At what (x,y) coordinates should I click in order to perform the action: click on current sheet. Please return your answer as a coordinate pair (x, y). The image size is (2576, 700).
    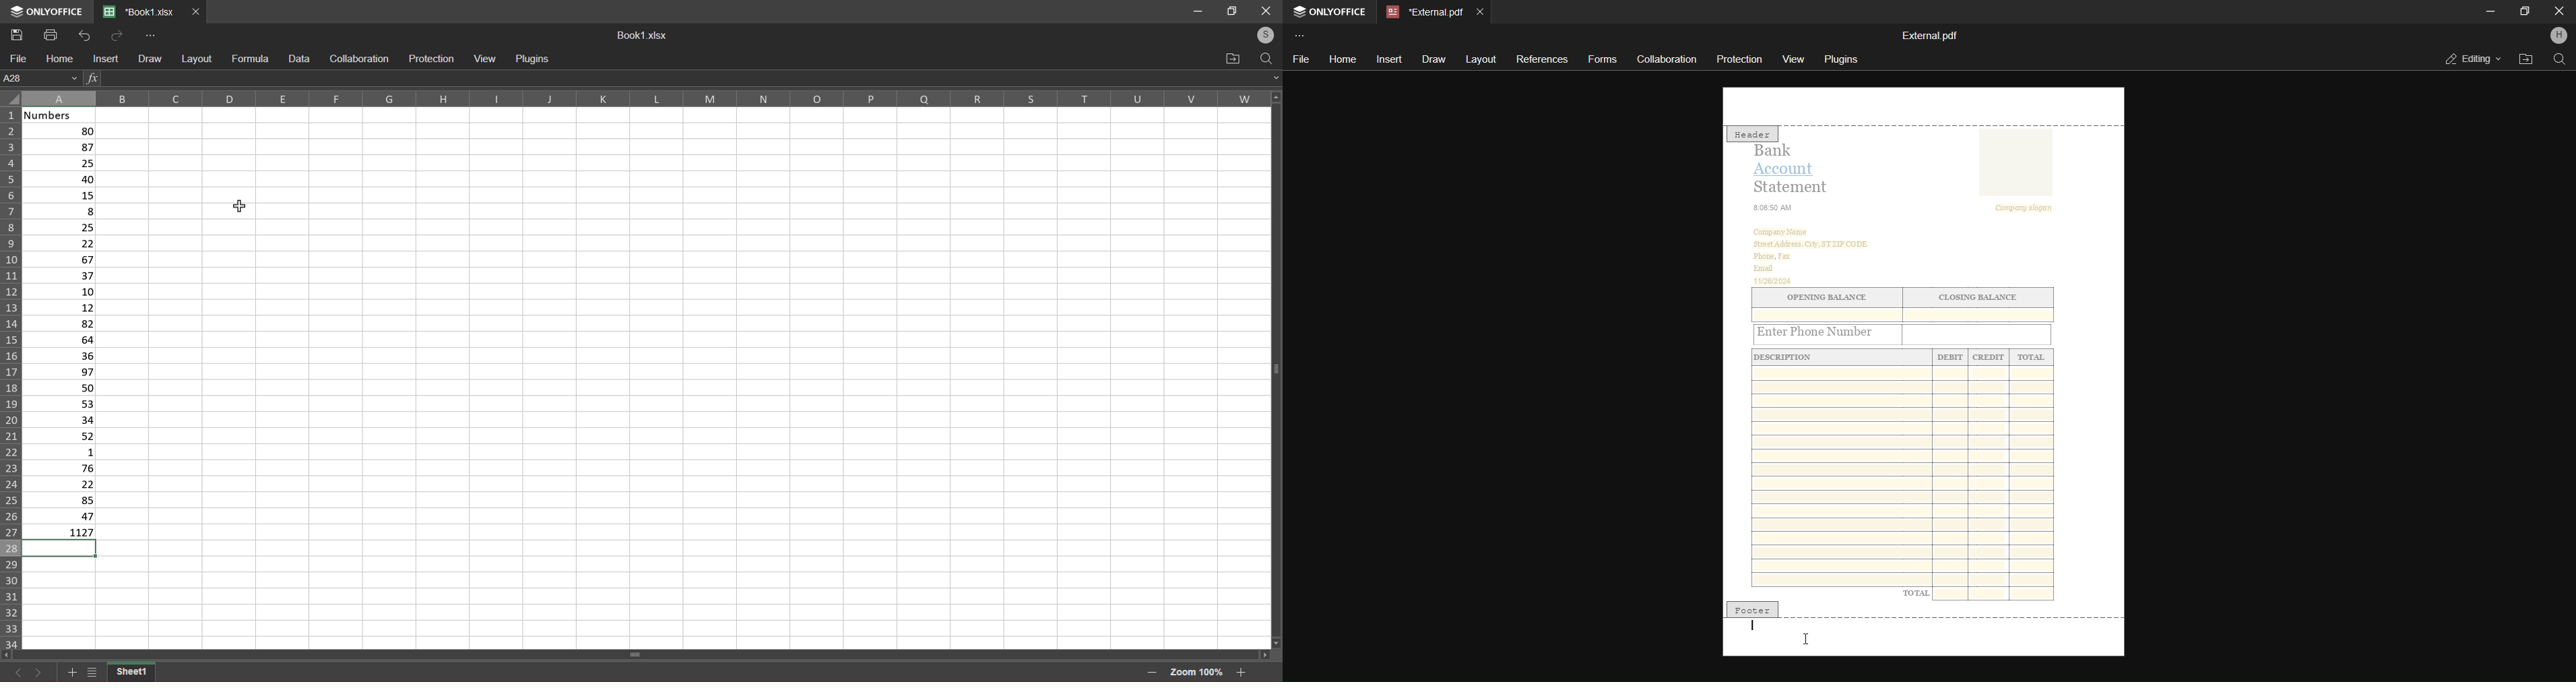
    Looking at the image, I should click on (135, 672).